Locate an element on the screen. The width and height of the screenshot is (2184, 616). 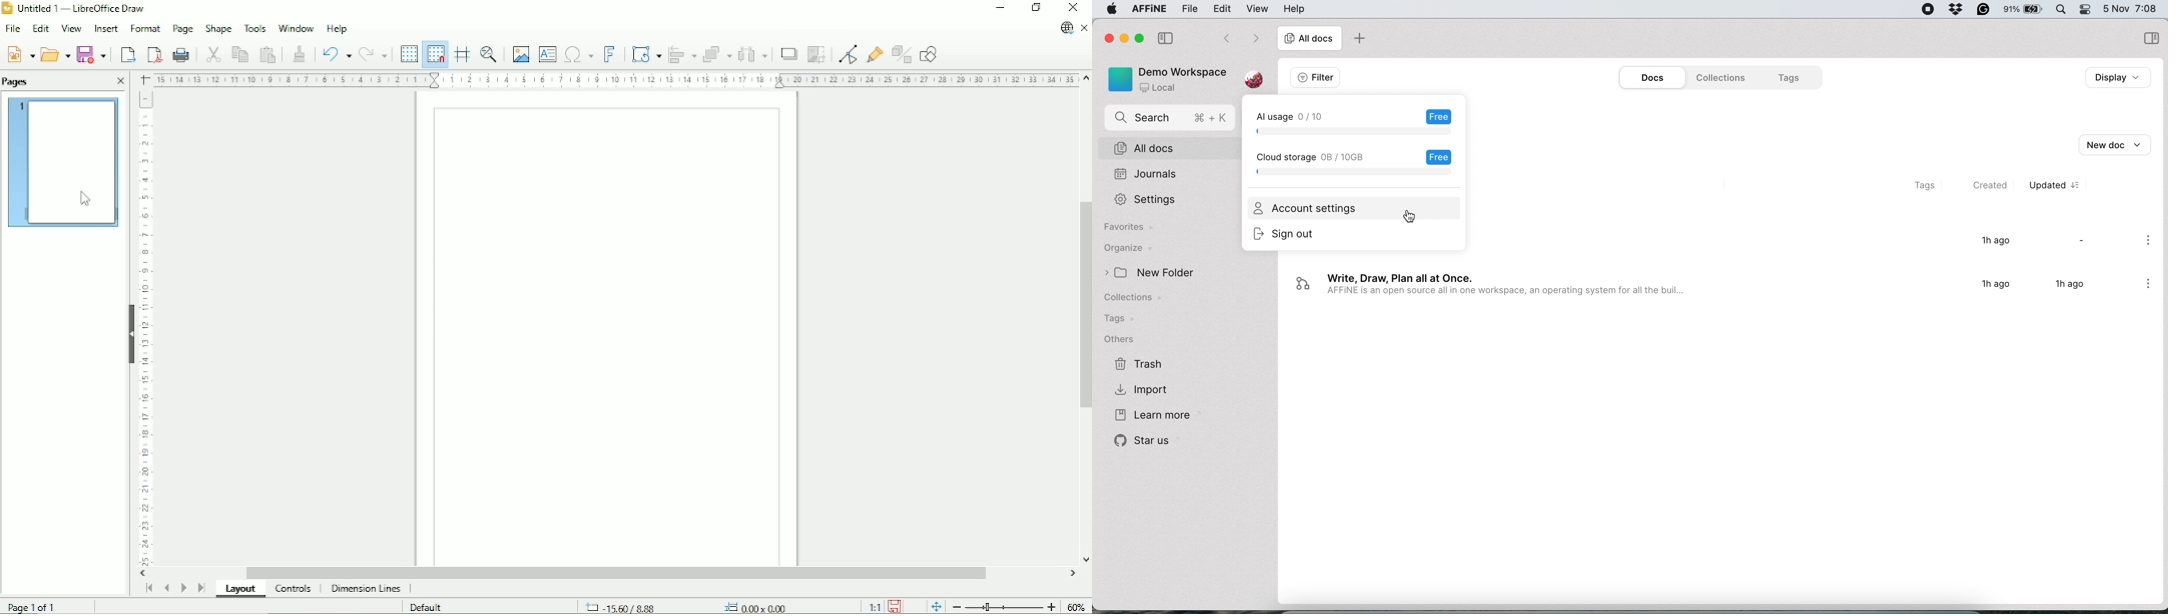
Undo is located at coordinates (334, 53).